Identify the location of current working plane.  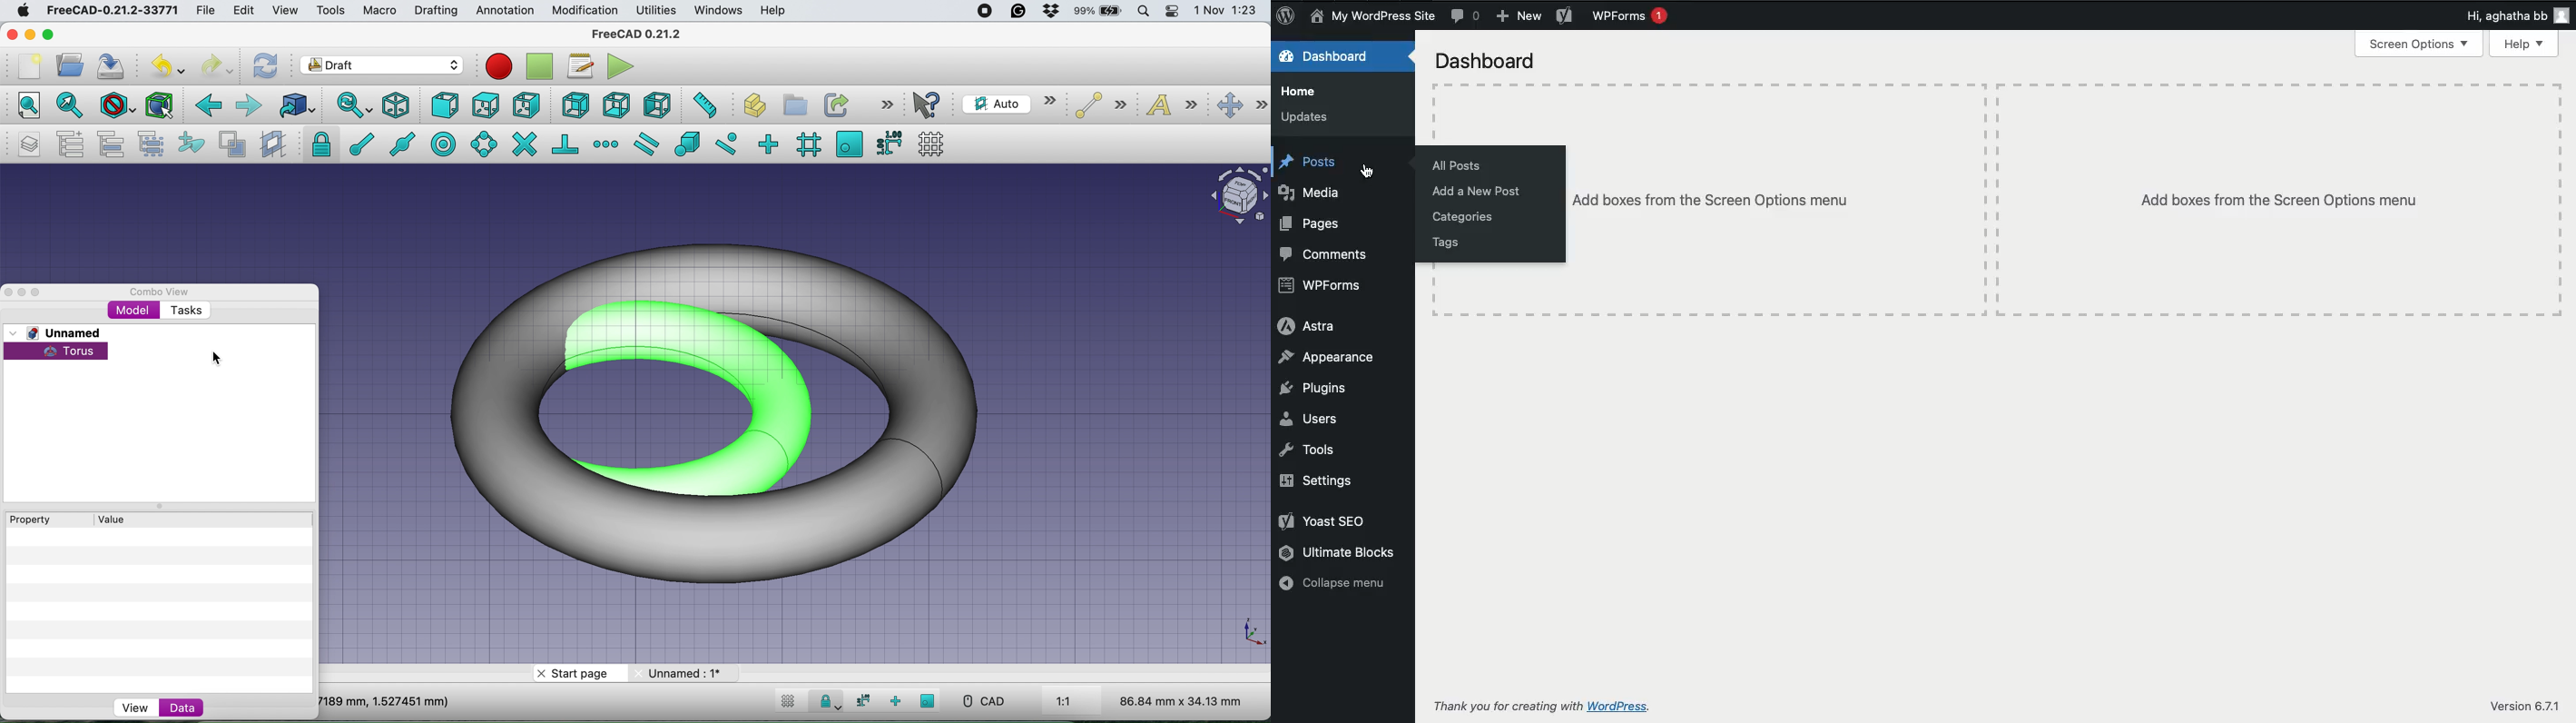
(1008, 103).